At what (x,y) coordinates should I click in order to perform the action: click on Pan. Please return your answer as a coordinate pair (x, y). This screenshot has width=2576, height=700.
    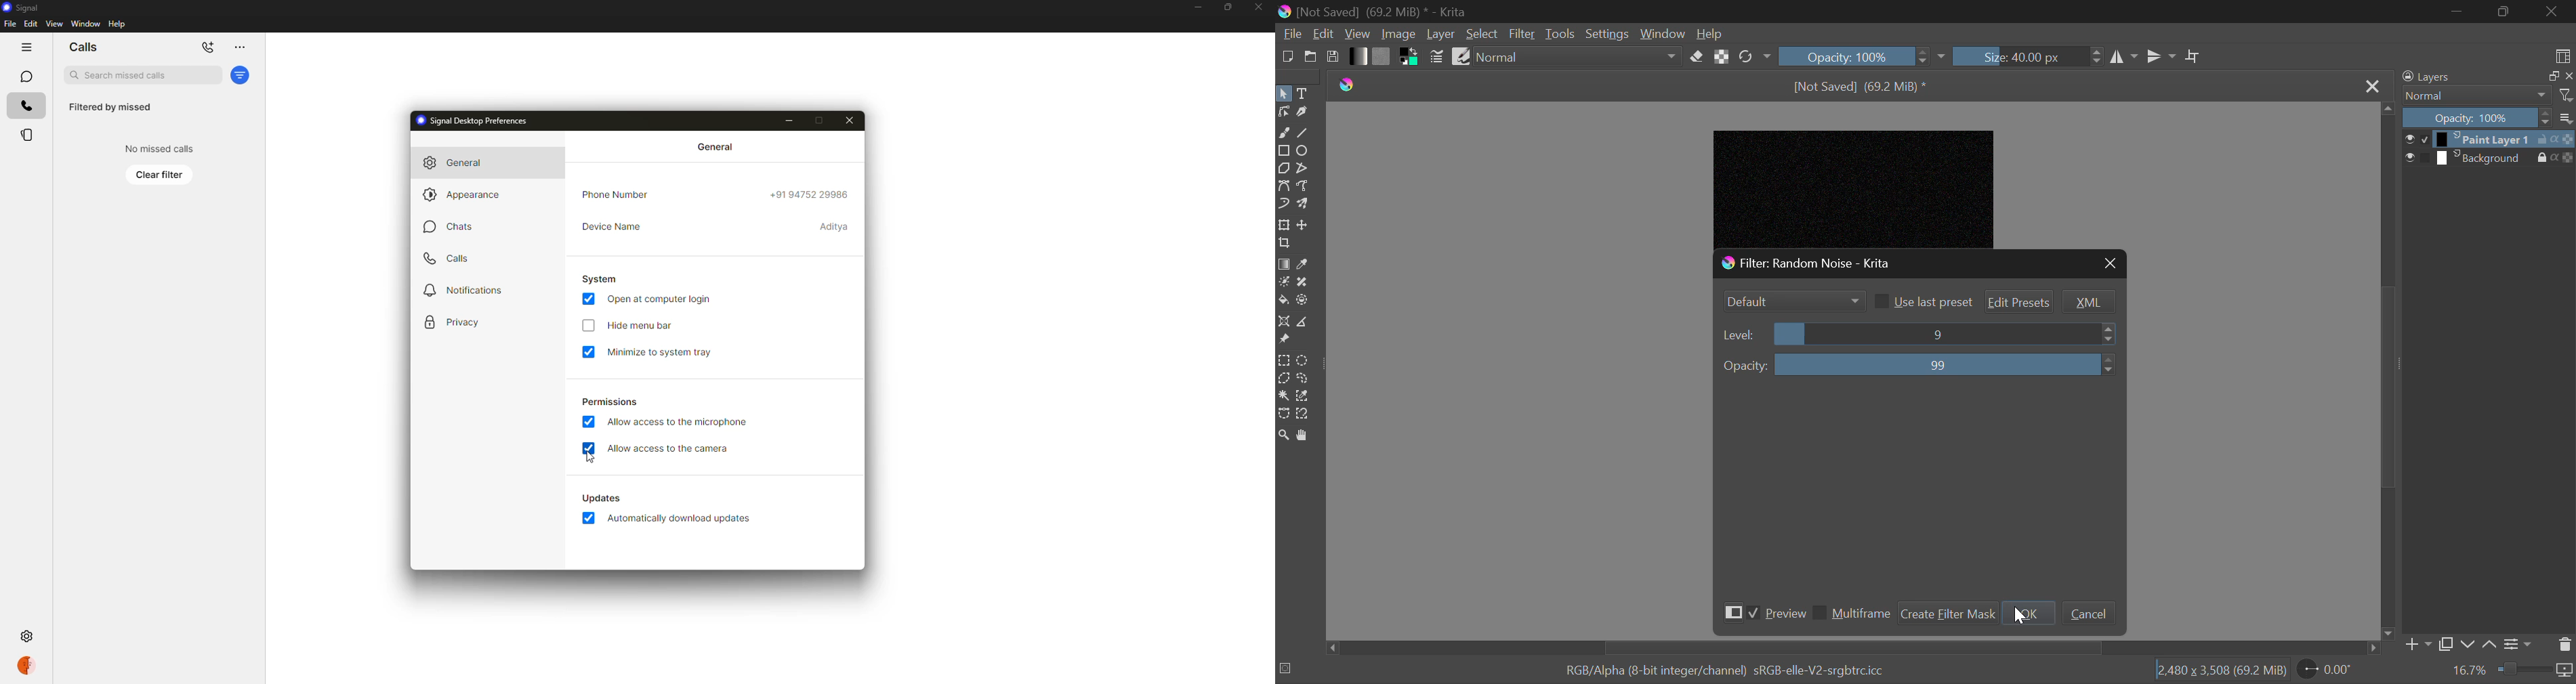
    Looking at the image, I should click on (1306, 435).